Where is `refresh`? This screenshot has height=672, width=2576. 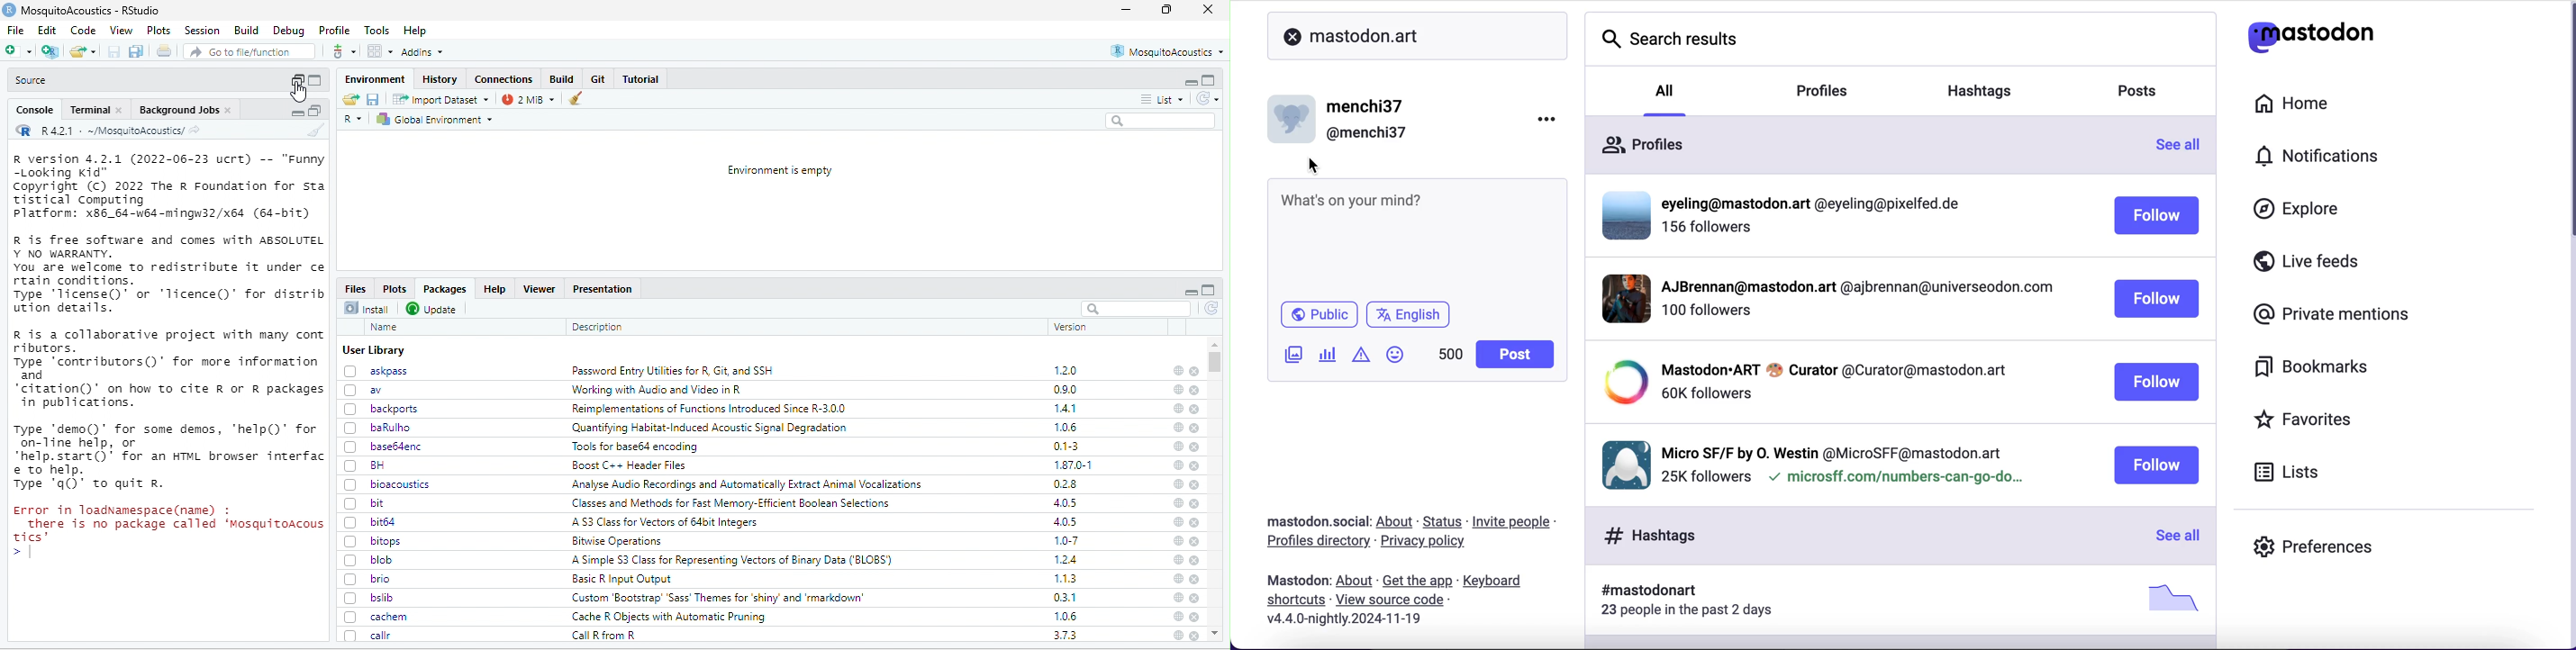
refresh is located at coordinates (1211, 309).